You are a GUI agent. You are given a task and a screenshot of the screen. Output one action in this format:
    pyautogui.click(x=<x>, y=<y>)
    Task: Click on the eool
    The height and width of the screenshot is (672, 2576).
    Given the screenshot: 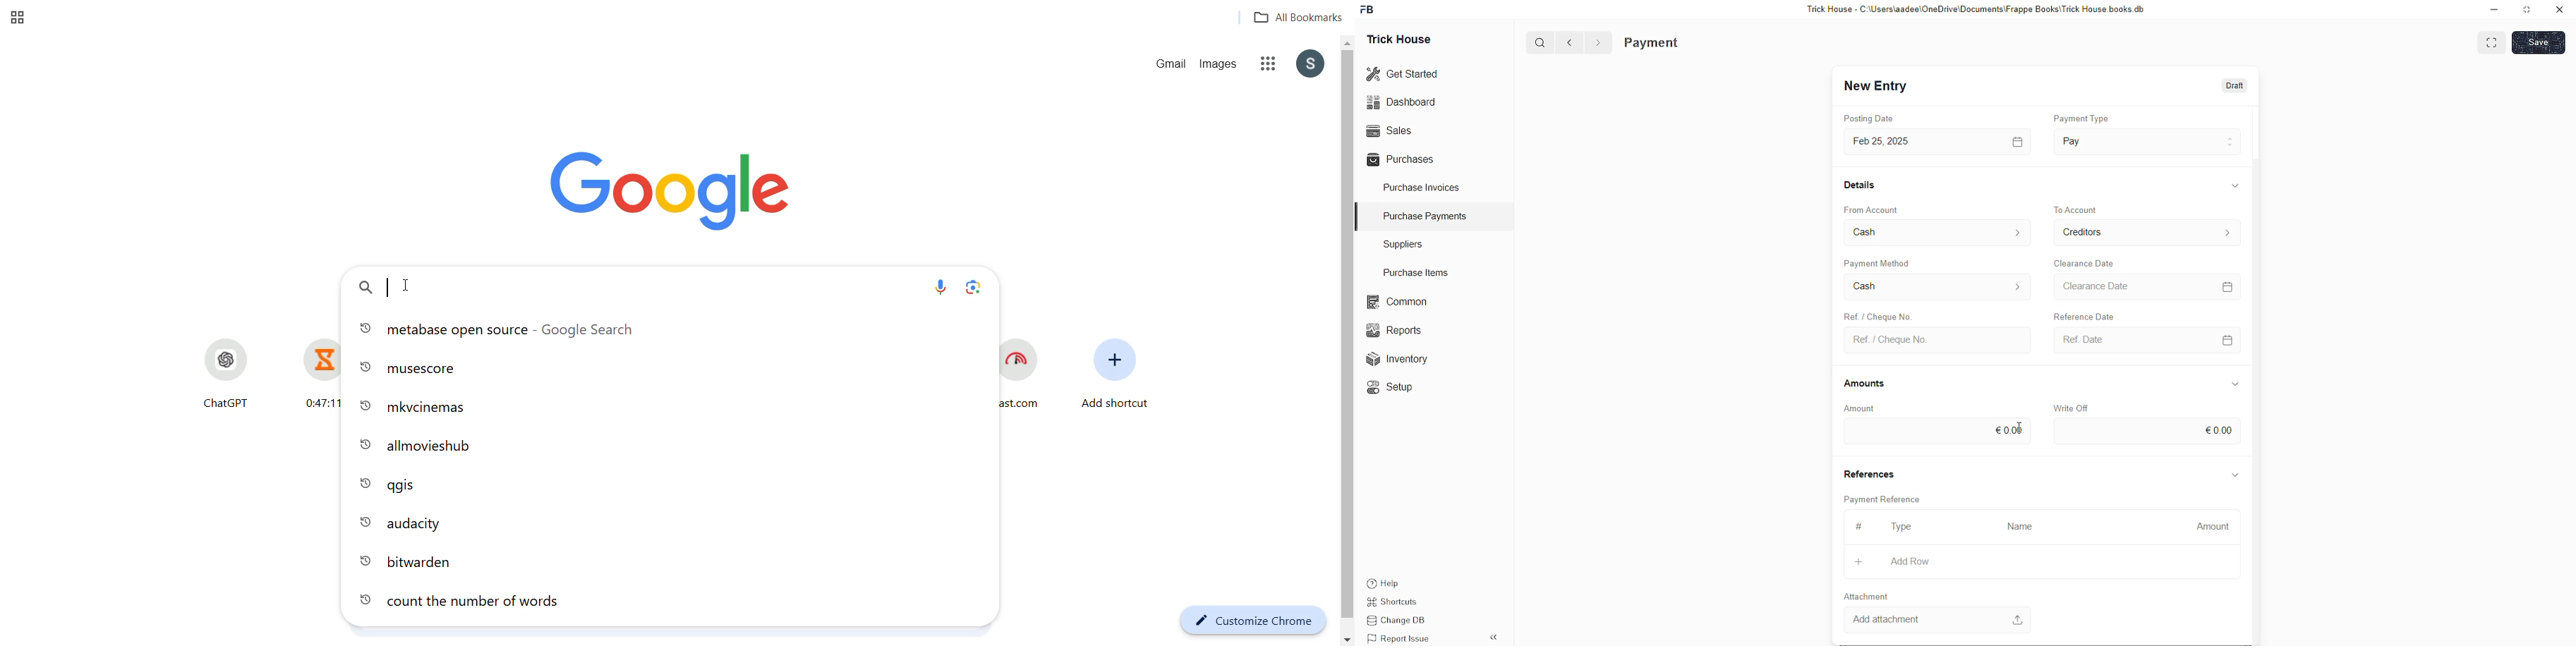 What is the action you would take?
    pyautogui.click(x=1991, y=429)
    